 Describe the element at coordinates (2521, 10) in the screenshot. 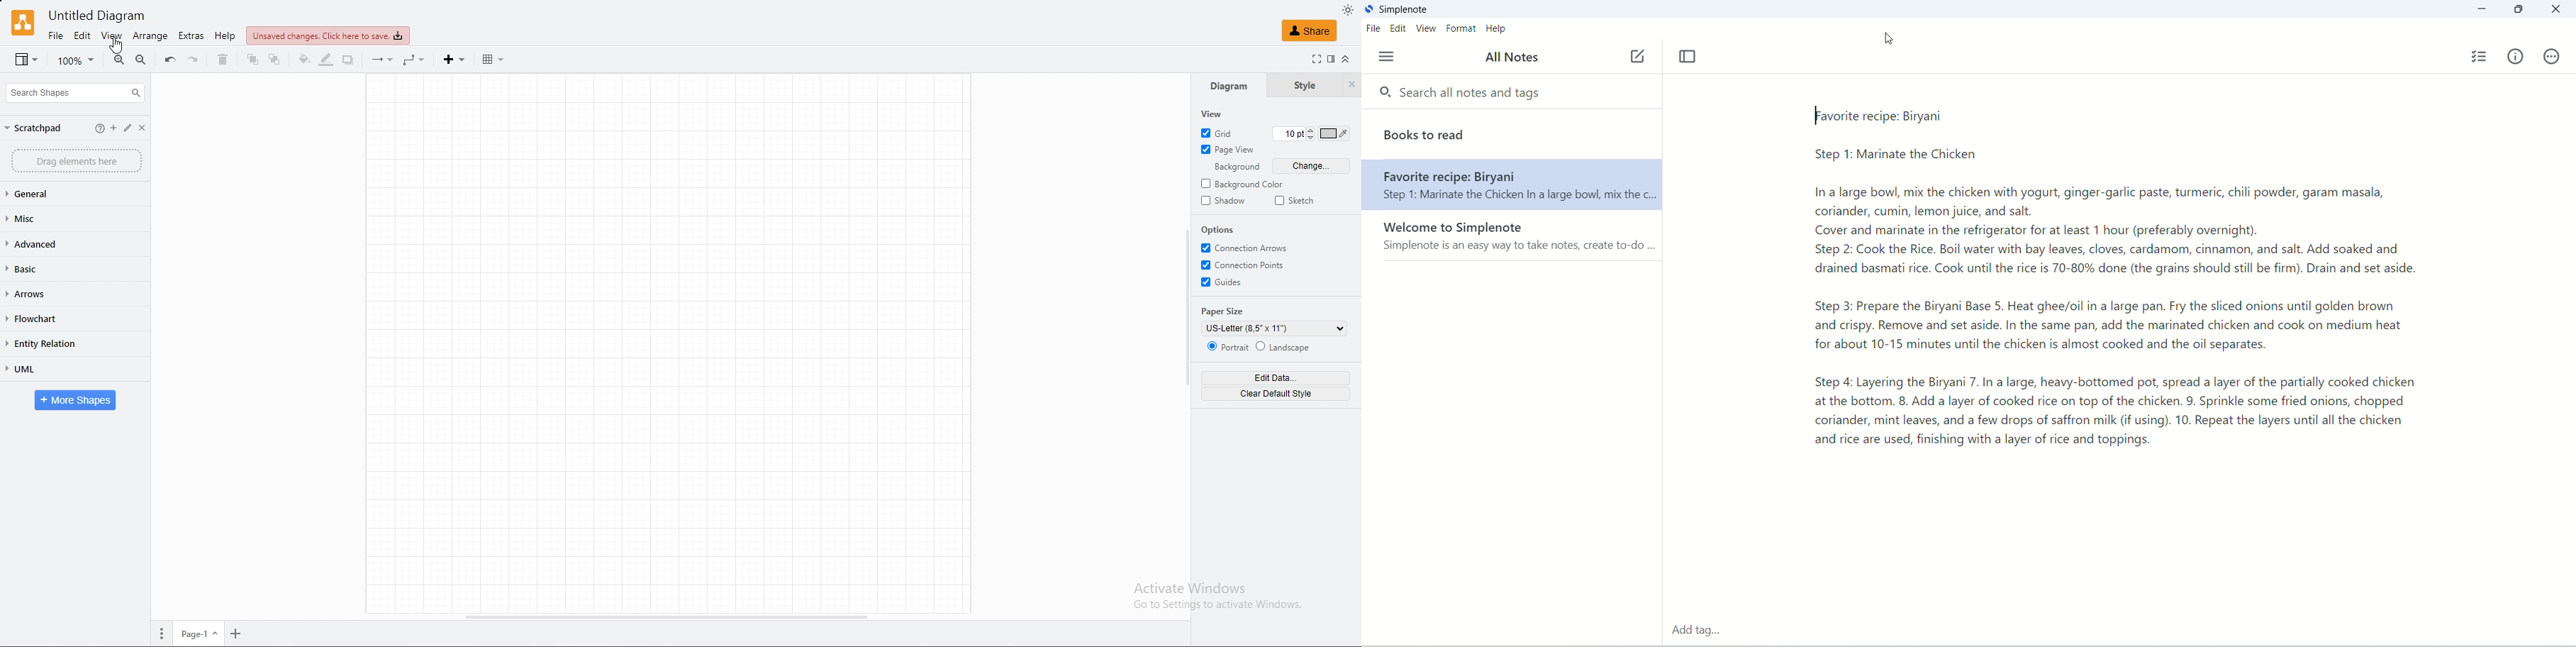

I see `maximize` at that location.